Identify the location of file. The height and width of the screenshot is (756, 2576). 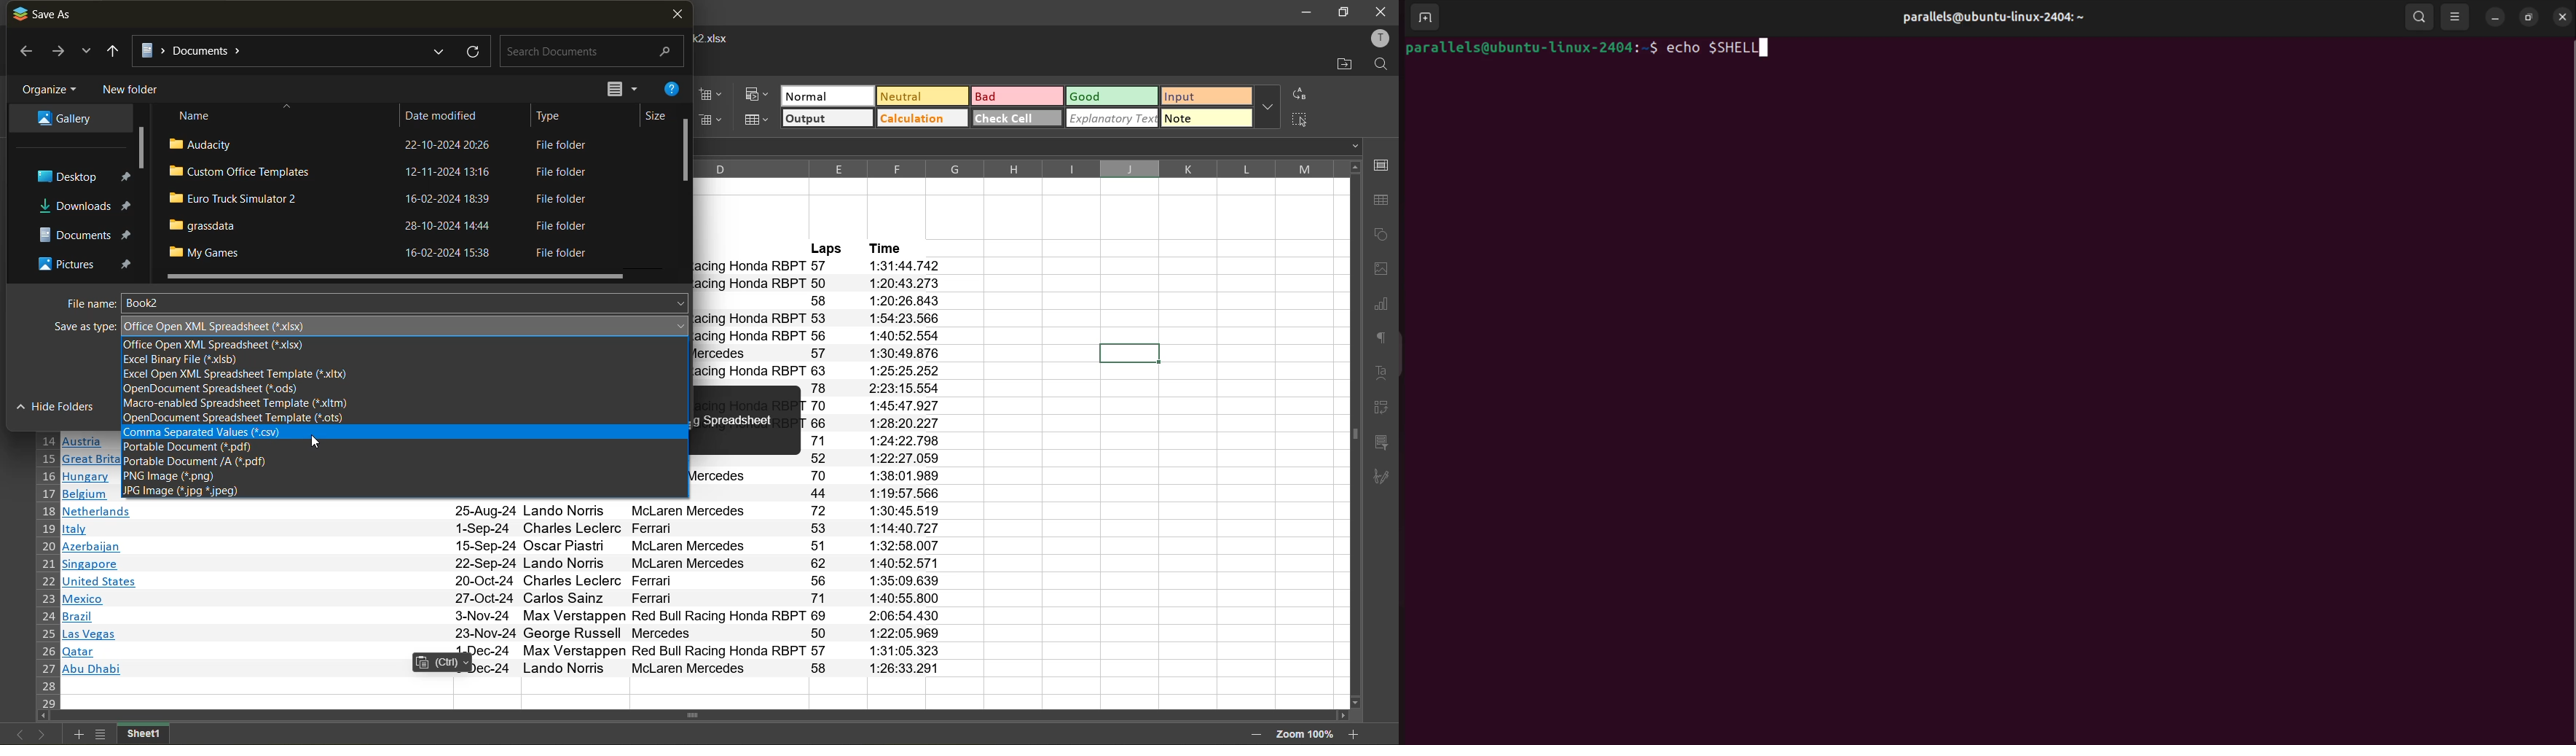
(384, 226).